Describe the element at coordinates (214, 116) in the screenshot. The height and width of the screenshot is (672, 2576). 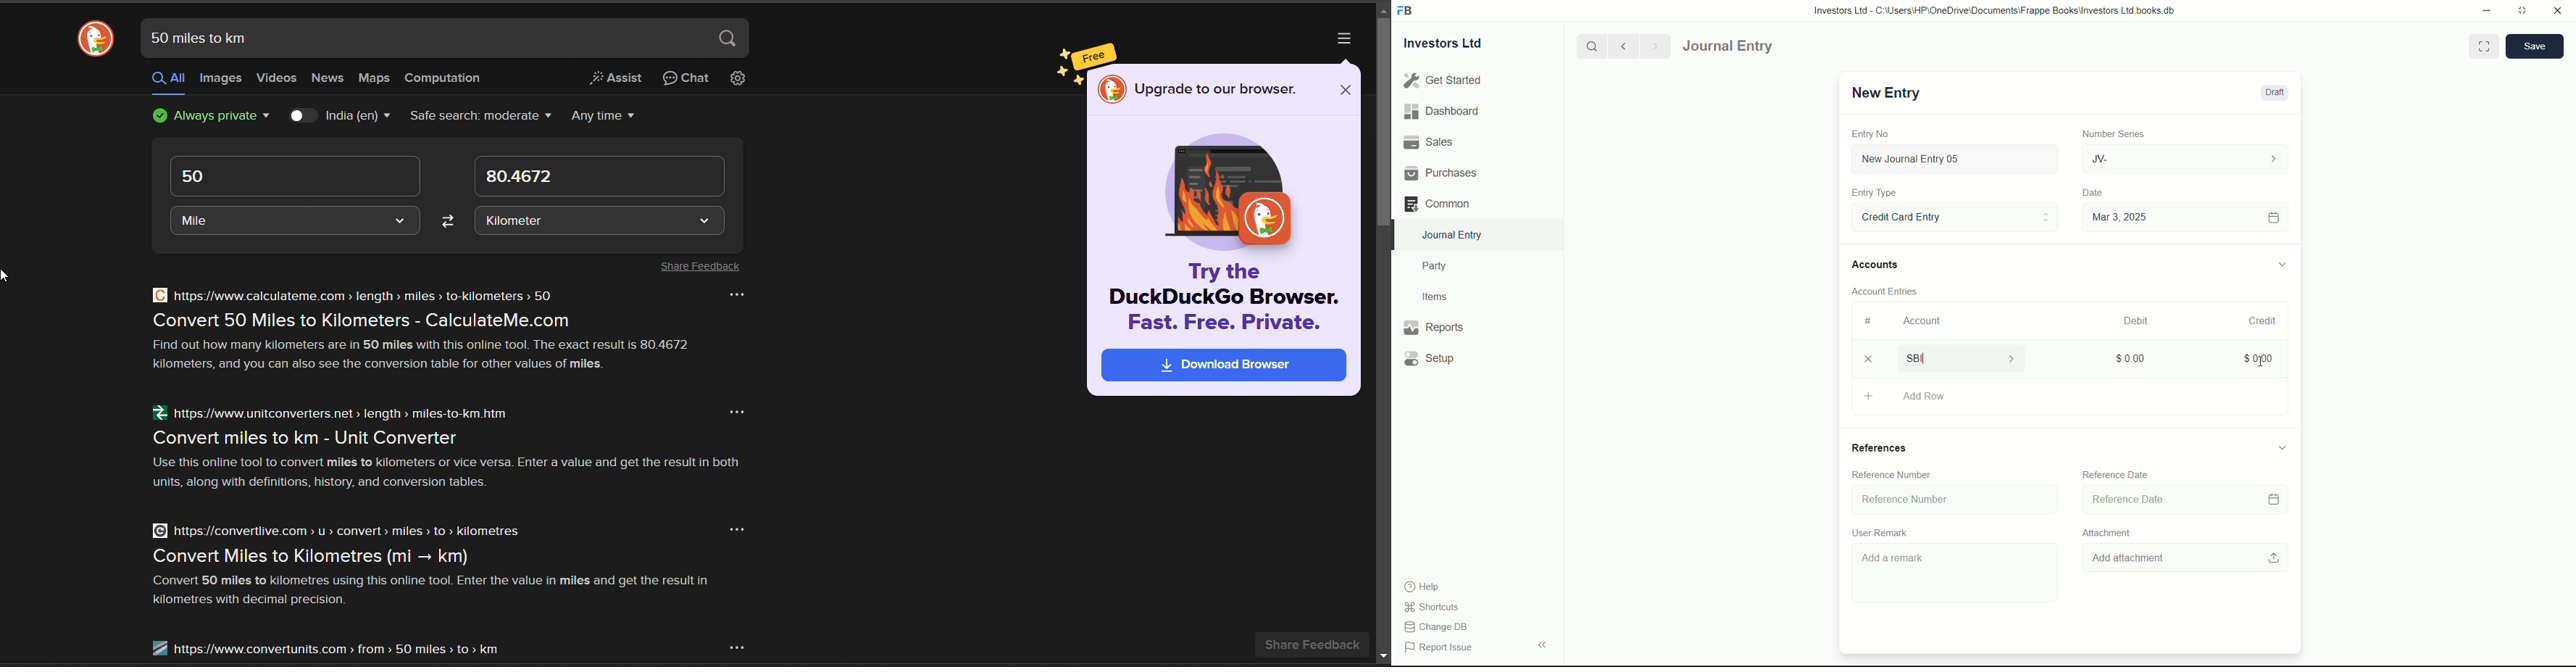
I see `privacy protection badge` at that location.